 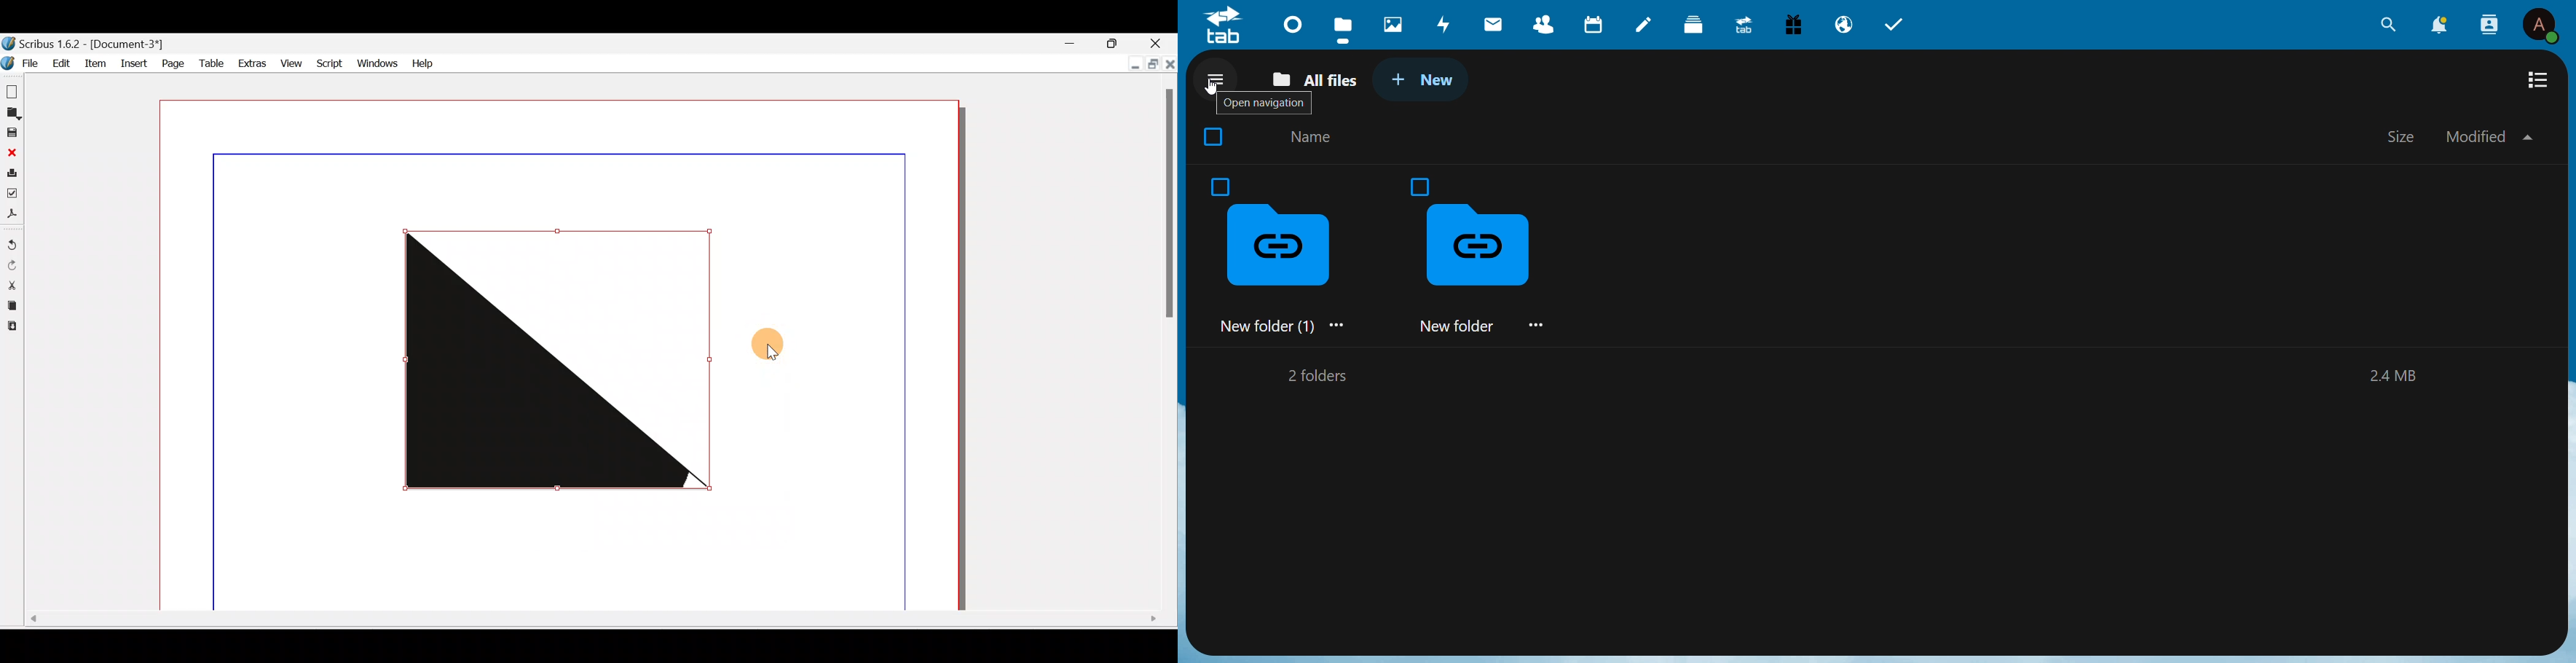 What do you see at coordinates (2540, 80) in the screenshot?
I see `list view` at bounding box center [2540, 80].